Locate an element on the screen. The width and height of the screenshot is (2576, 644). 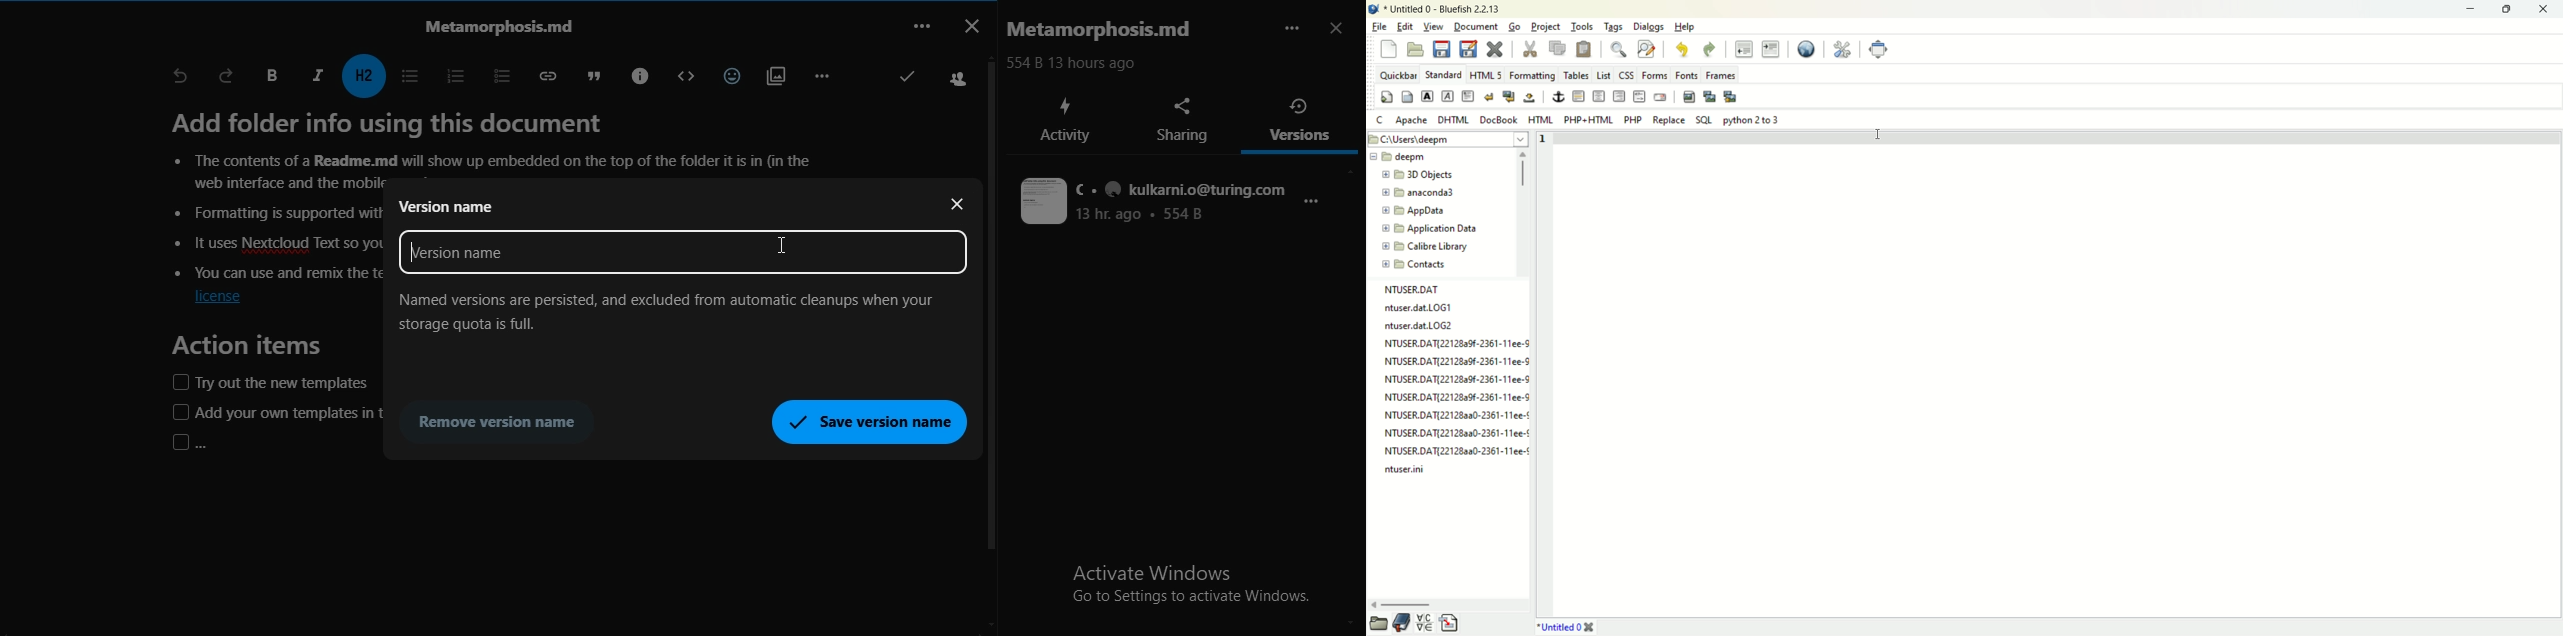
DocBook is located at coordinates (1498, 120).